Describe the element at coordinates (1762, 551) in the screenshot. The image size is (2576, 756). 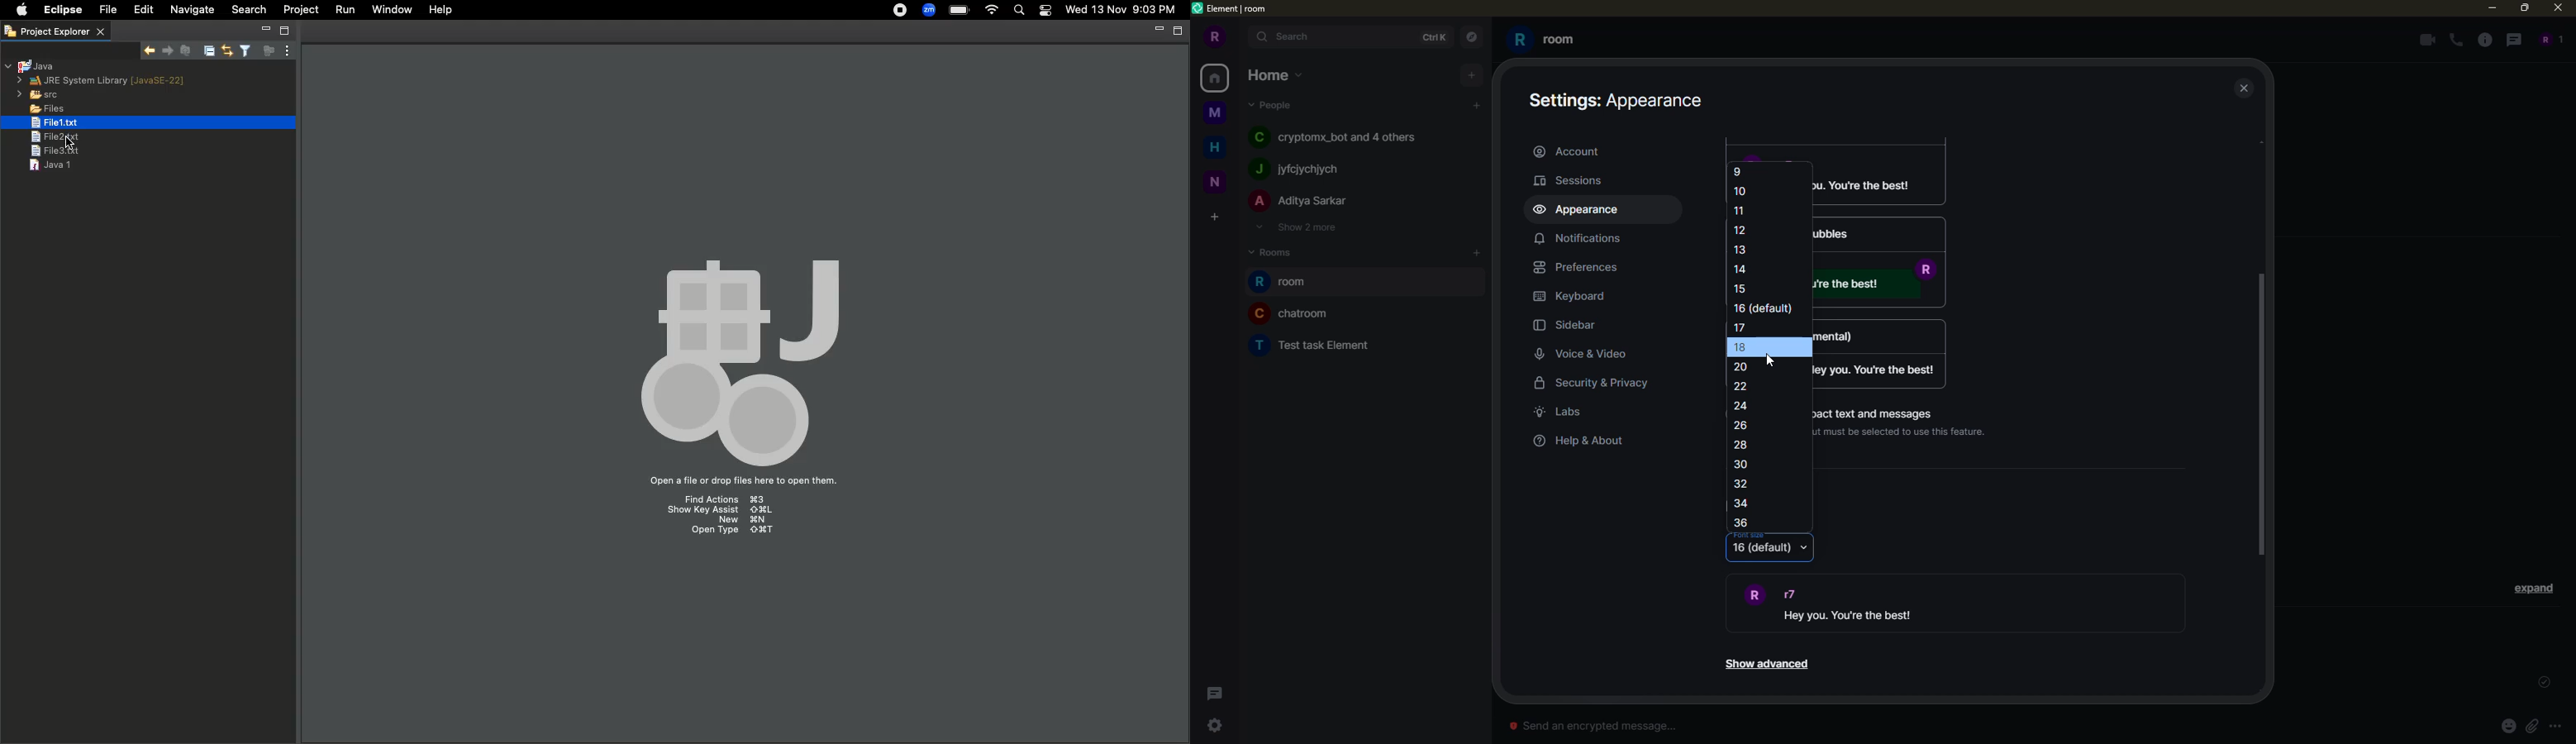
I see `16` at that location.